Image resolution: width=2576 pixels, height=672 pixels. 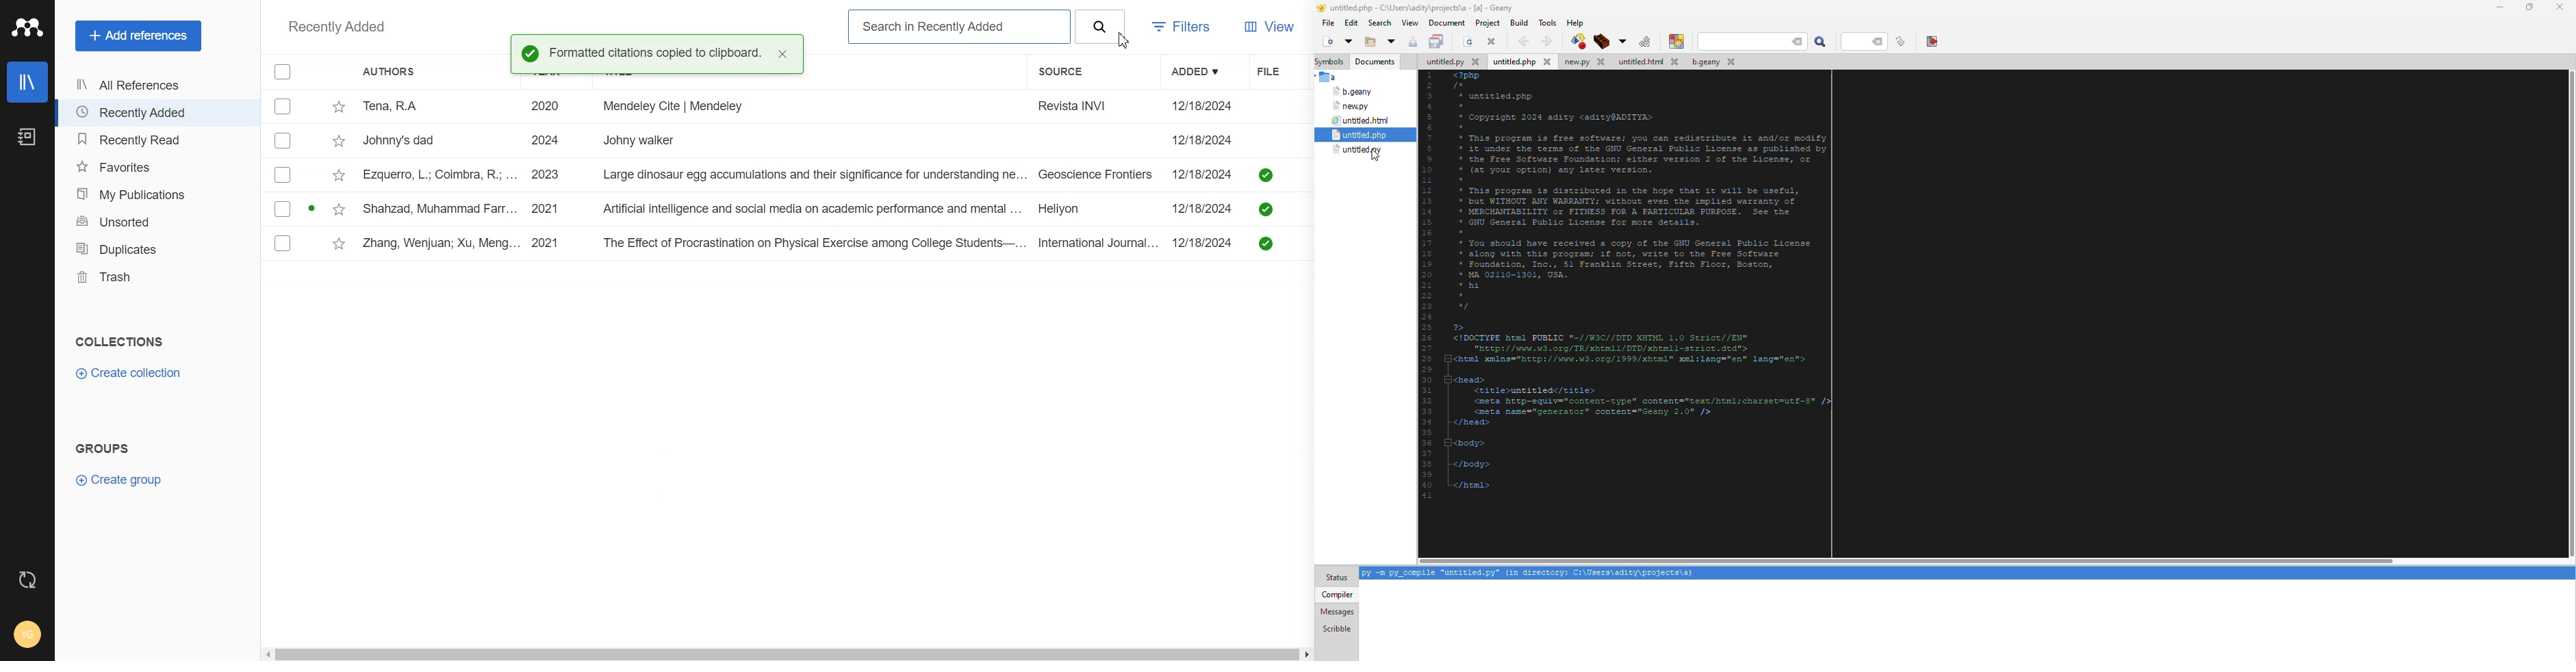 What do you see at coordinates (139, 36) in the screenshot?
I see `Add References` at bounding box center [139, 36].